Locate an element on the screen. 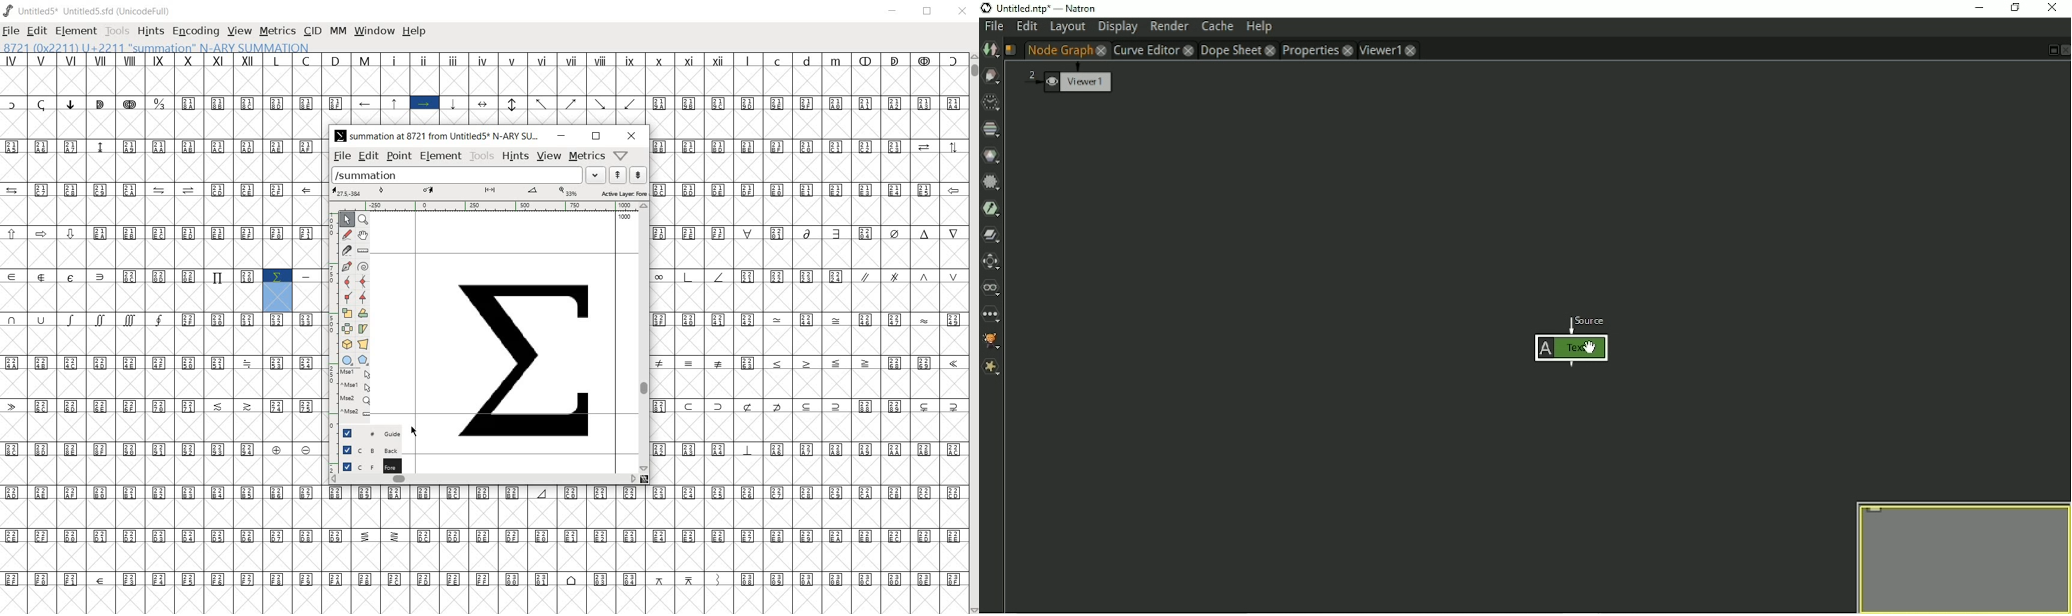 The width and height of the screenshot is (2072, 616). close is located at coordinates (631, 136).